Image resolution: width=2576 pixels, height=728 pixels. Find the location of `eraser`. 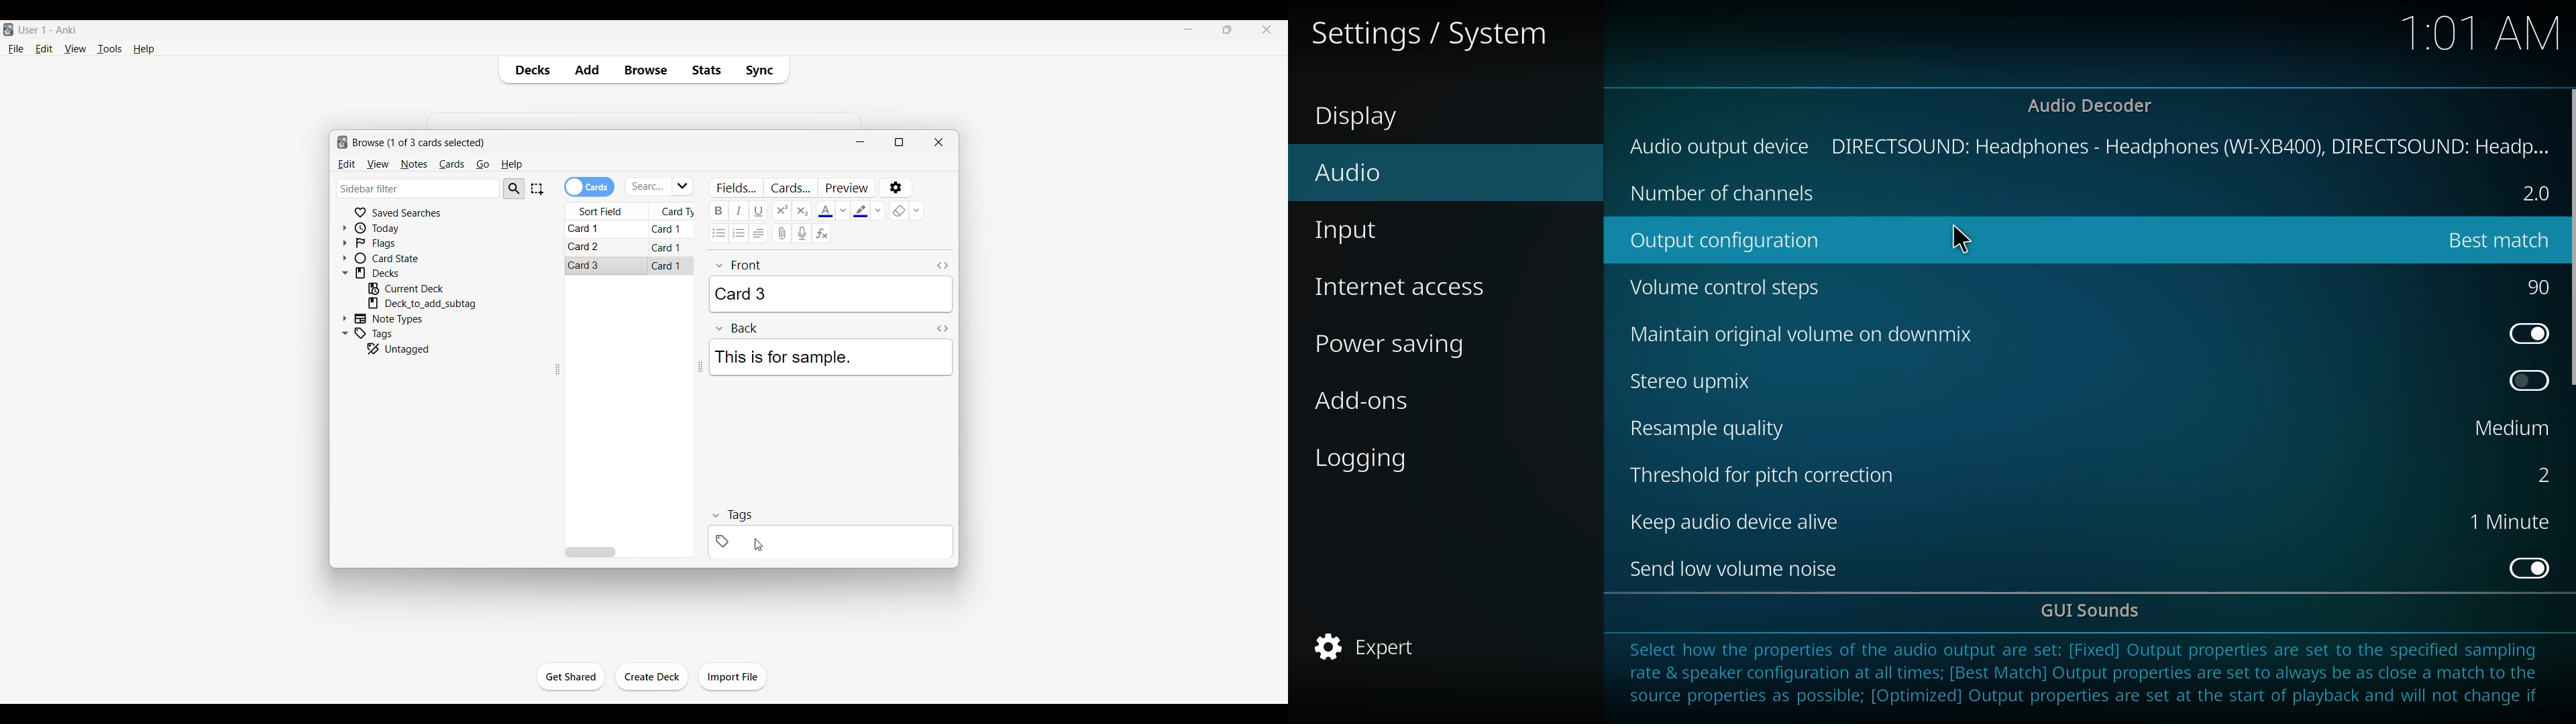

eraser is located at coordinates (899, 210).